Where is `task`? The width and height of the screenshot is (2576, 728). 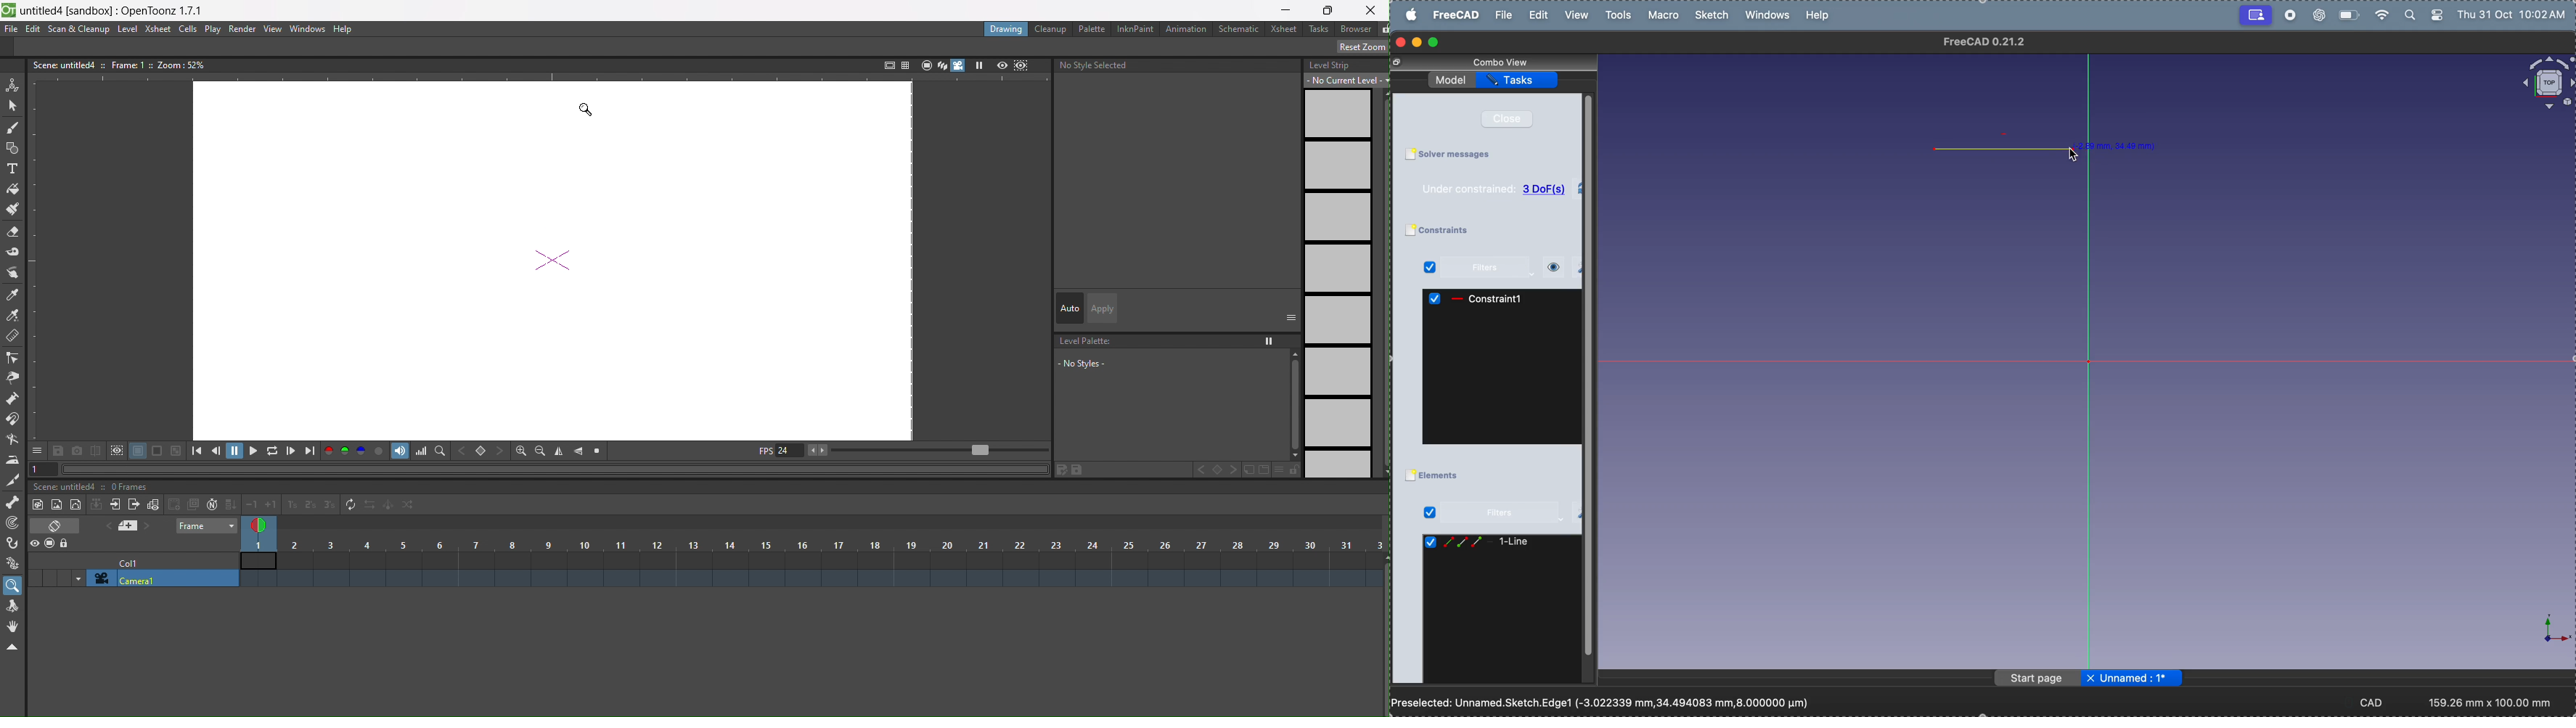 task is located at coordinates (1520, 80).